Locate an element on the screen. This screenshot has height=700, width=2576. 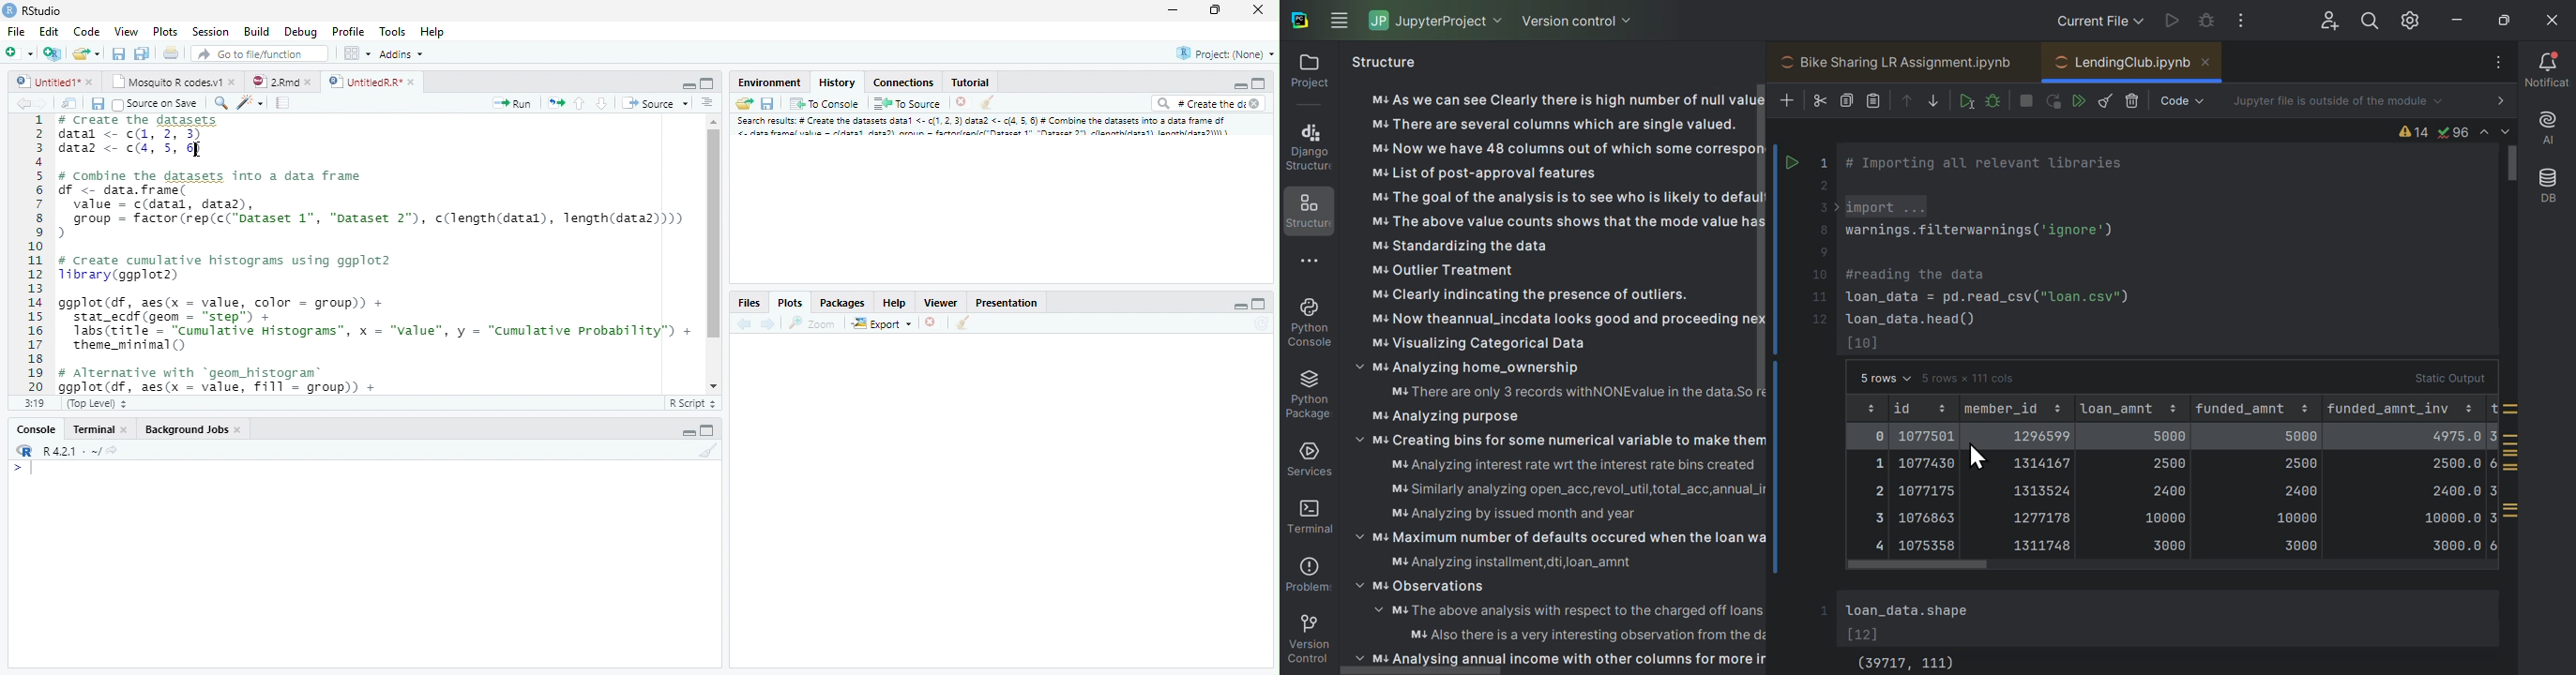
Terminal is located at coordinates (100, 428).